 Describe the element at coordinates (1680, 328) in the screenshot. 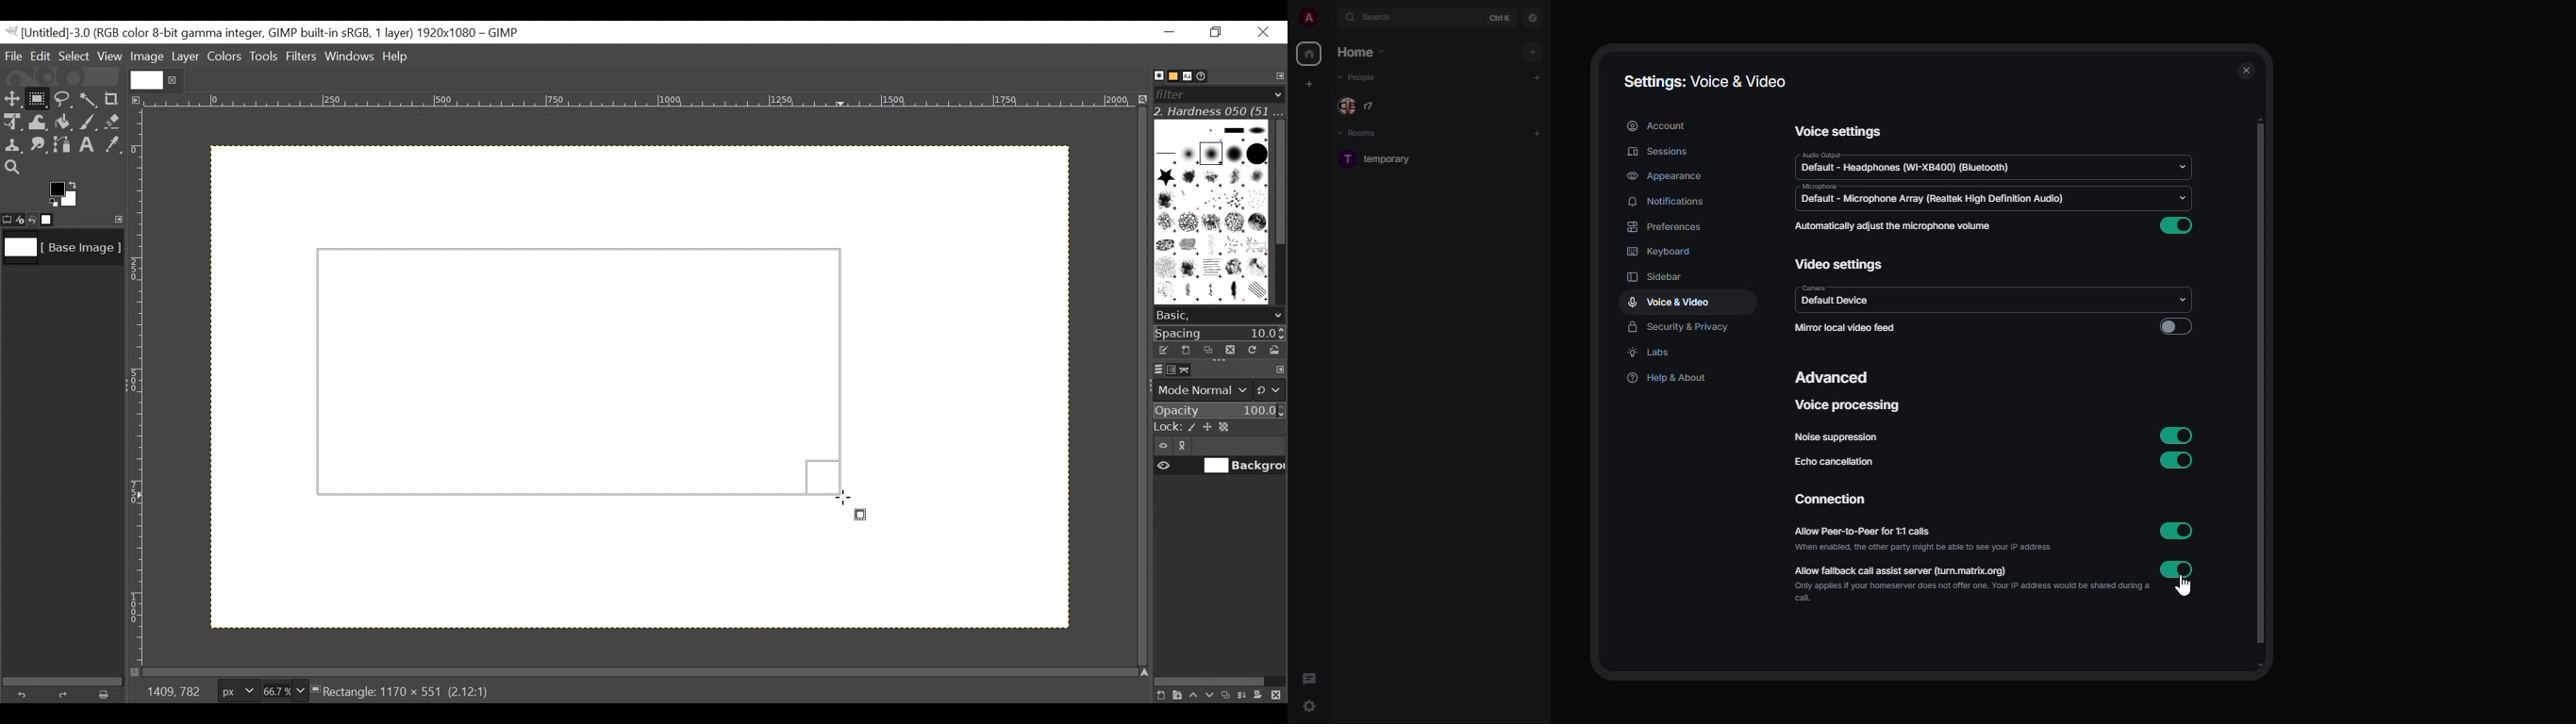

I see `security & privacy` at that location.